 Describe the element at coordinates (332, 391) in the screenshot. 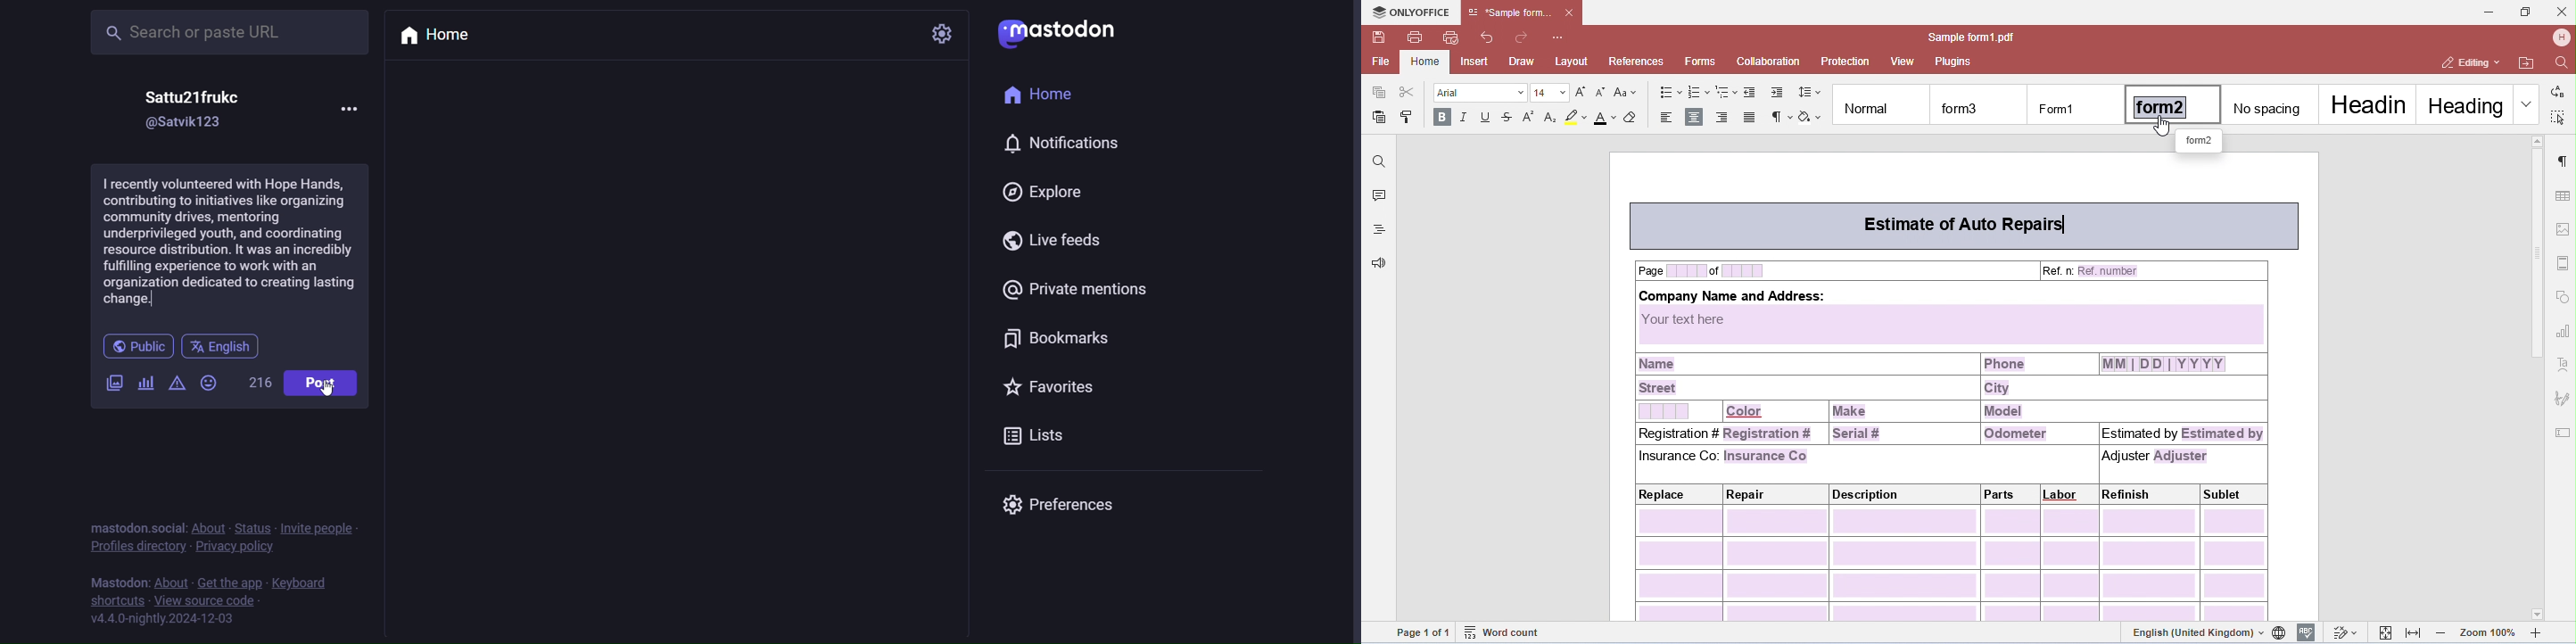

I see `Cursor` at that location.